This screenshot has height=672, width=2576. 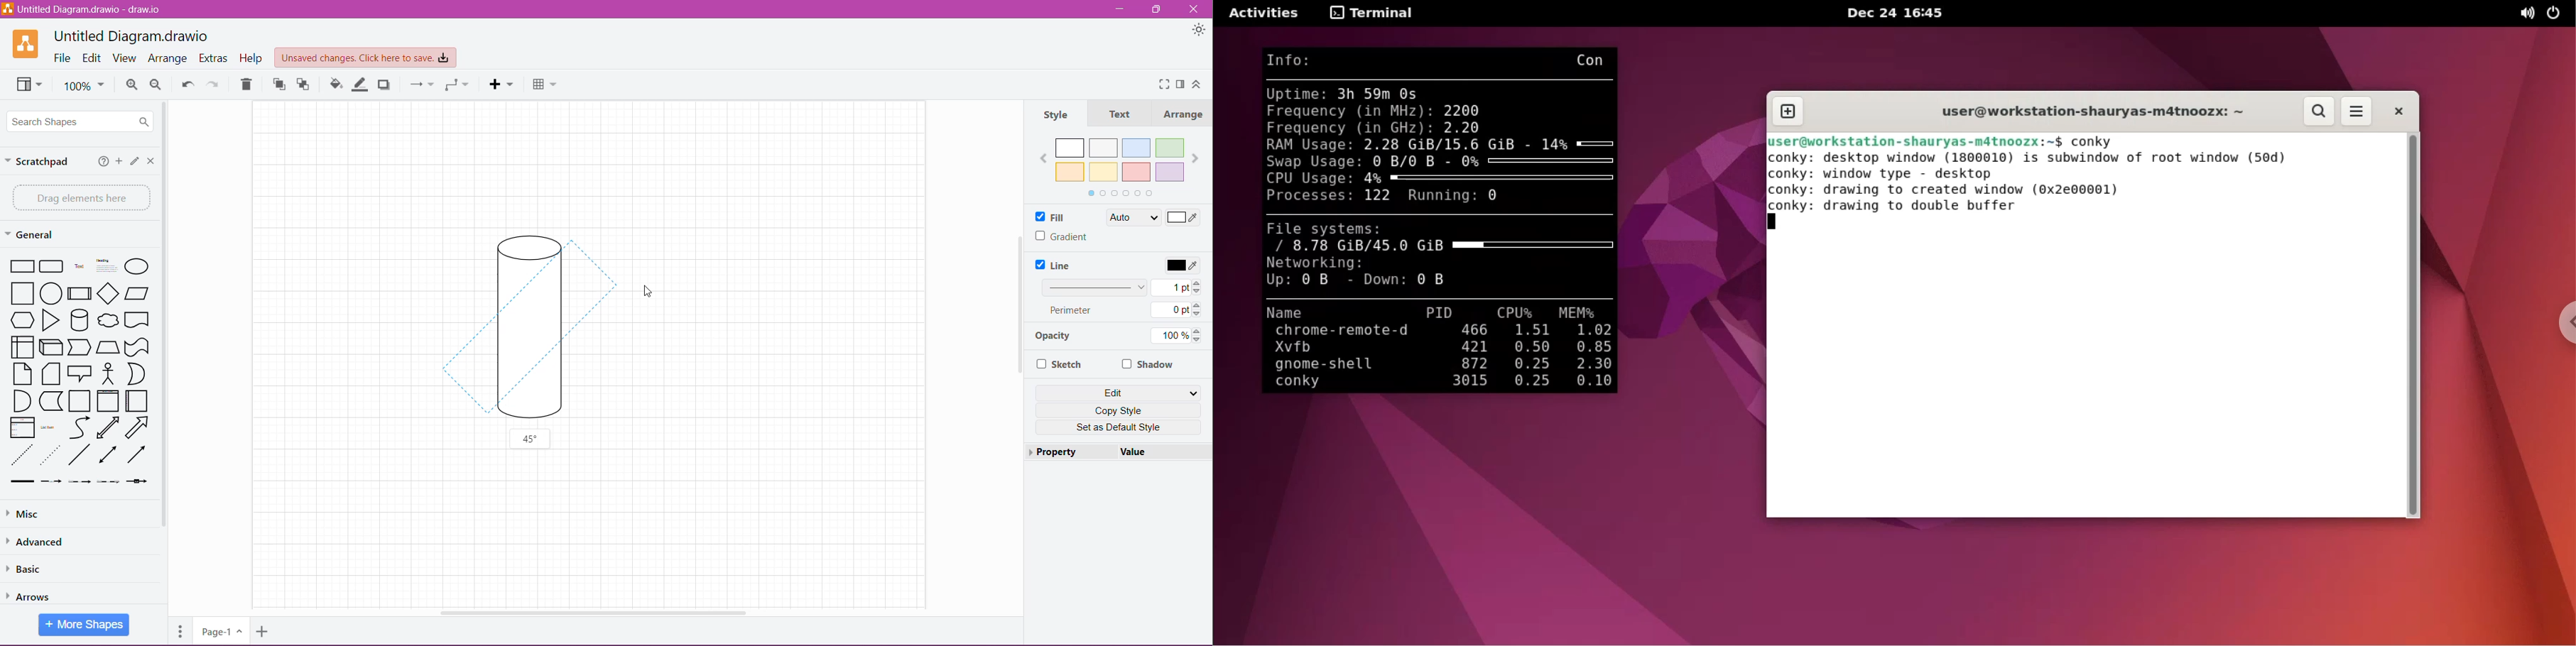 I want to click on Set Line width, so click(x=1123, y=286).